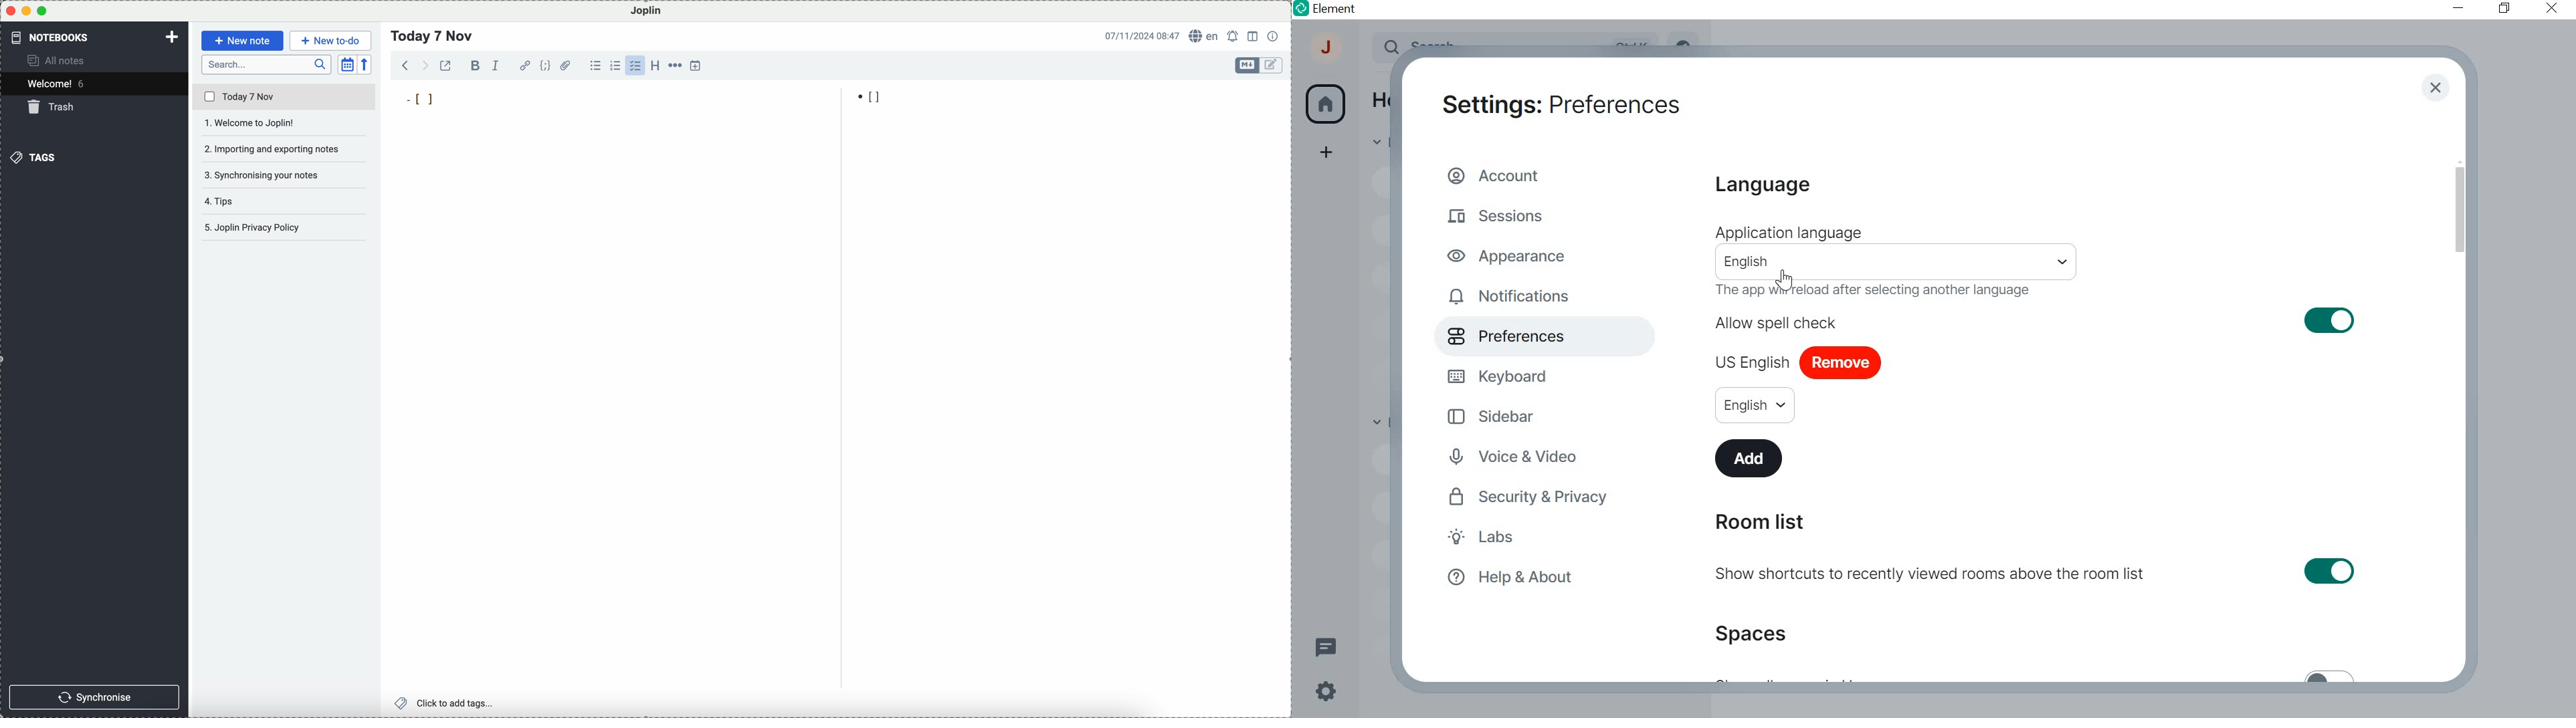 The height and width of the screenshot is (728, 2576). I want to click on reverse sort order, so click(365, 65).